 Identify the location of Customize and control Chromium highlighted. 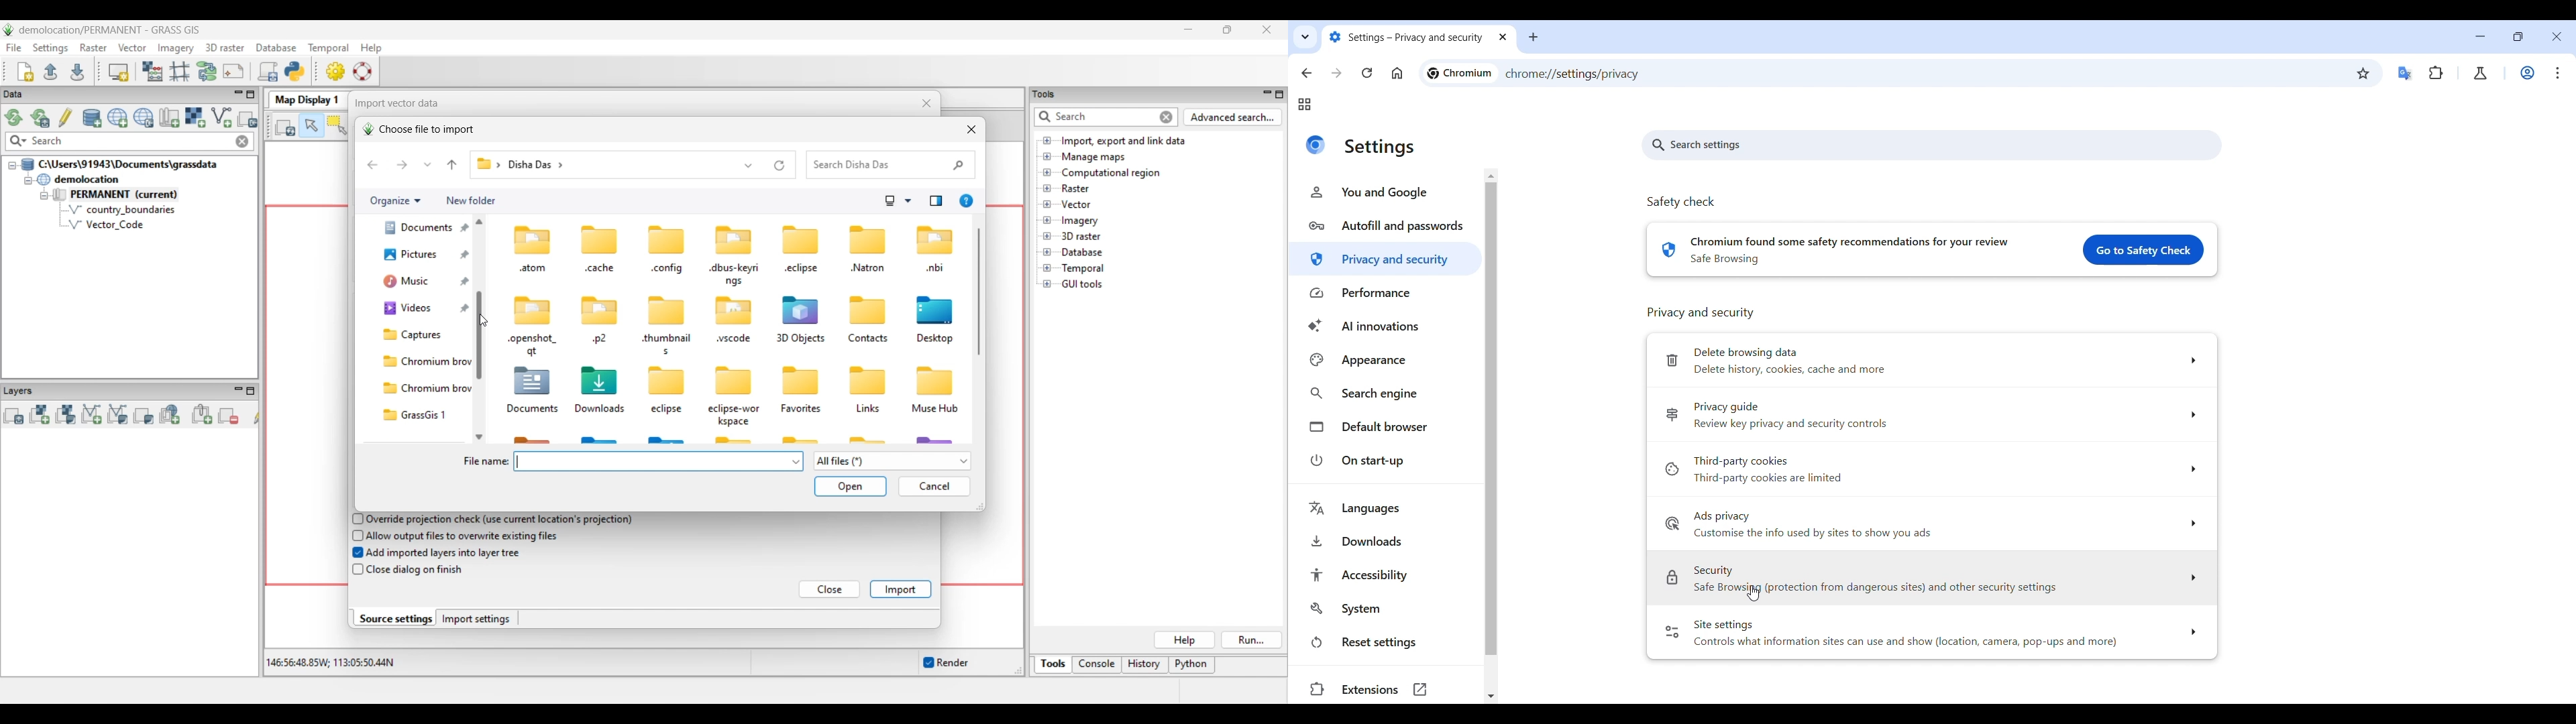
(2558, 73).